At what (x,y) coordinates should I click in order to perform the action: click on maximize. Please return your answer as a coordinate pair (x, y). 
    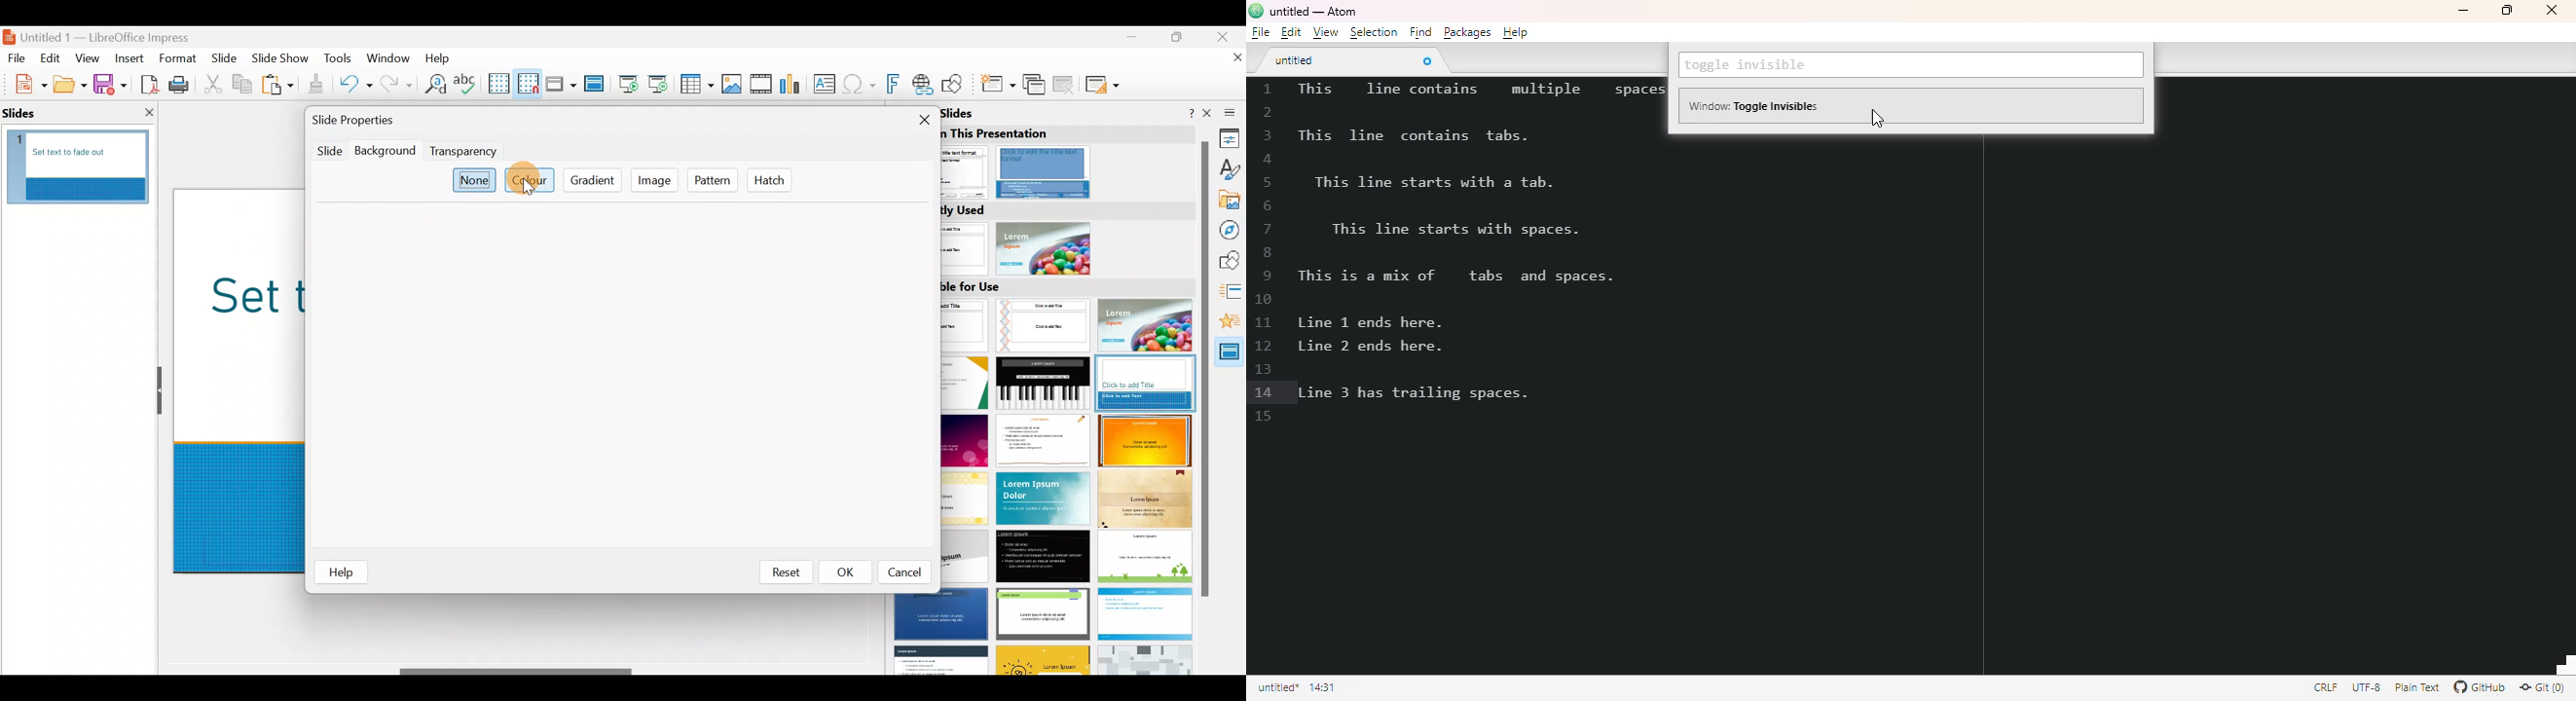
    Looking at the image, I should click on (2507, 10).